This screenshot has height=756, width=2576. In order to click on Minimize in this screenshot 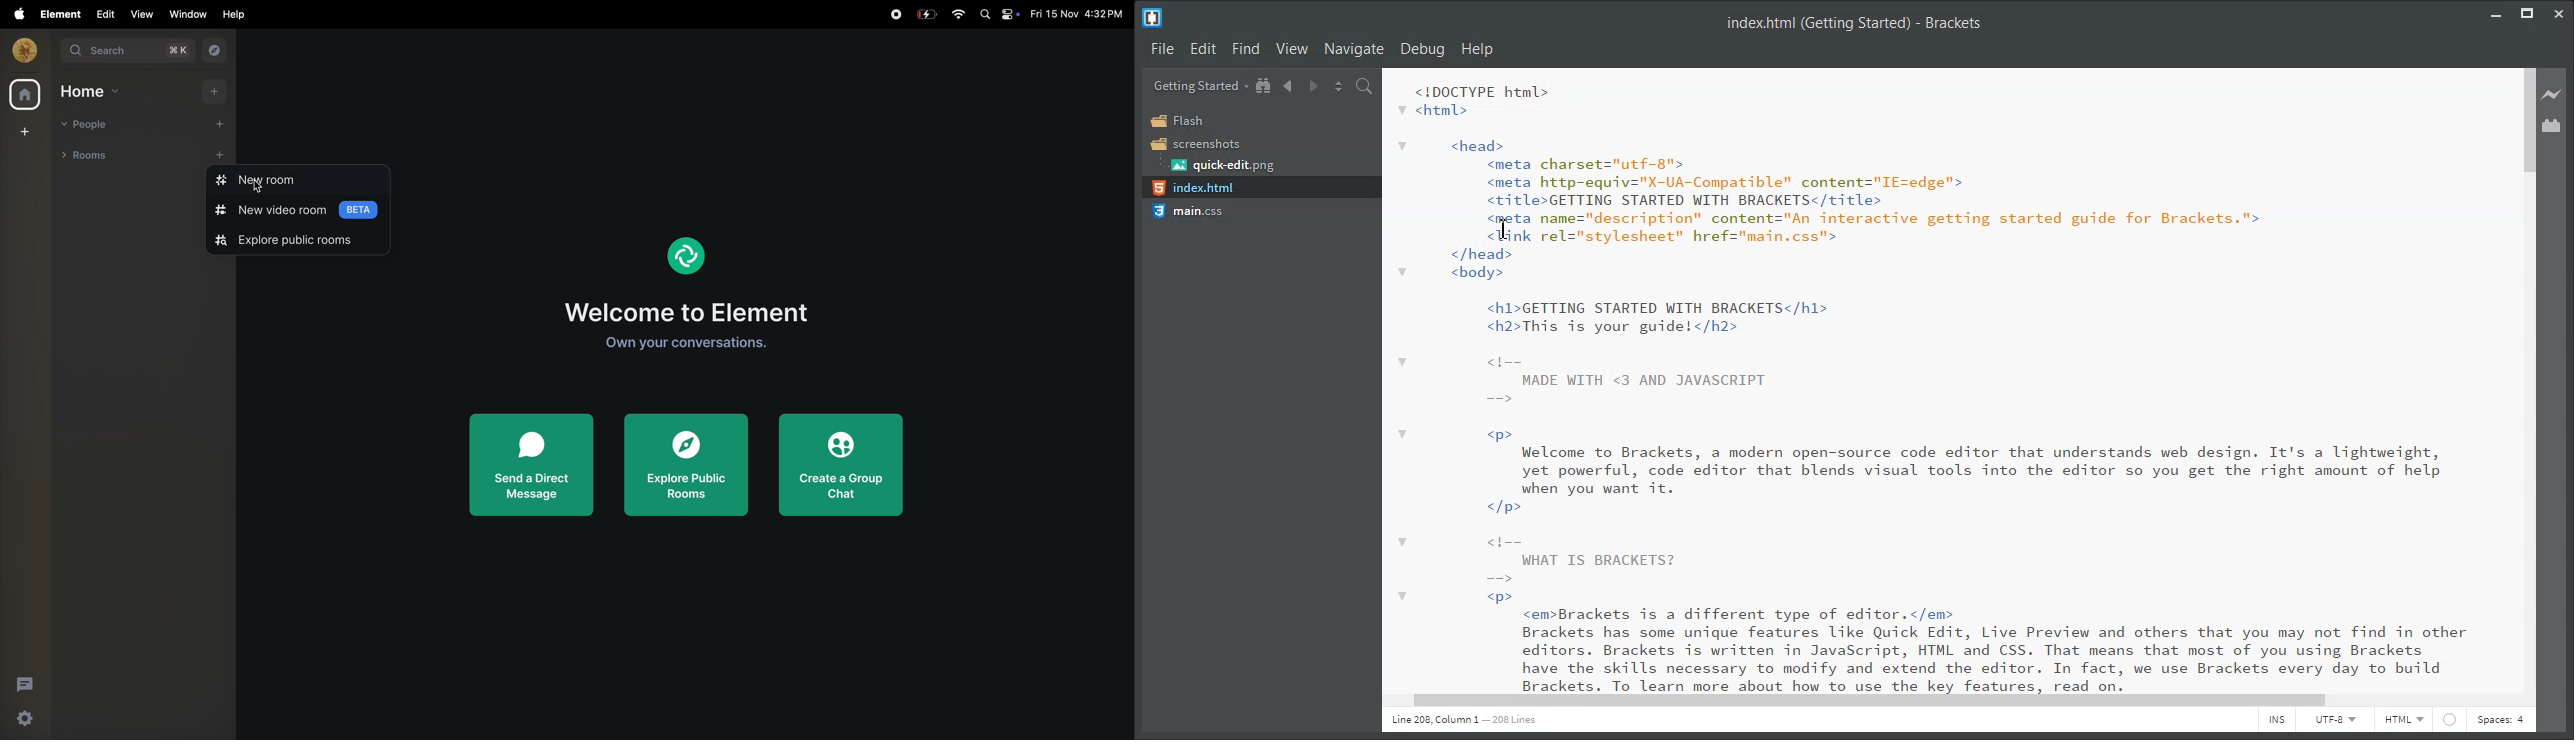, I will do `click(2495, 12)`.